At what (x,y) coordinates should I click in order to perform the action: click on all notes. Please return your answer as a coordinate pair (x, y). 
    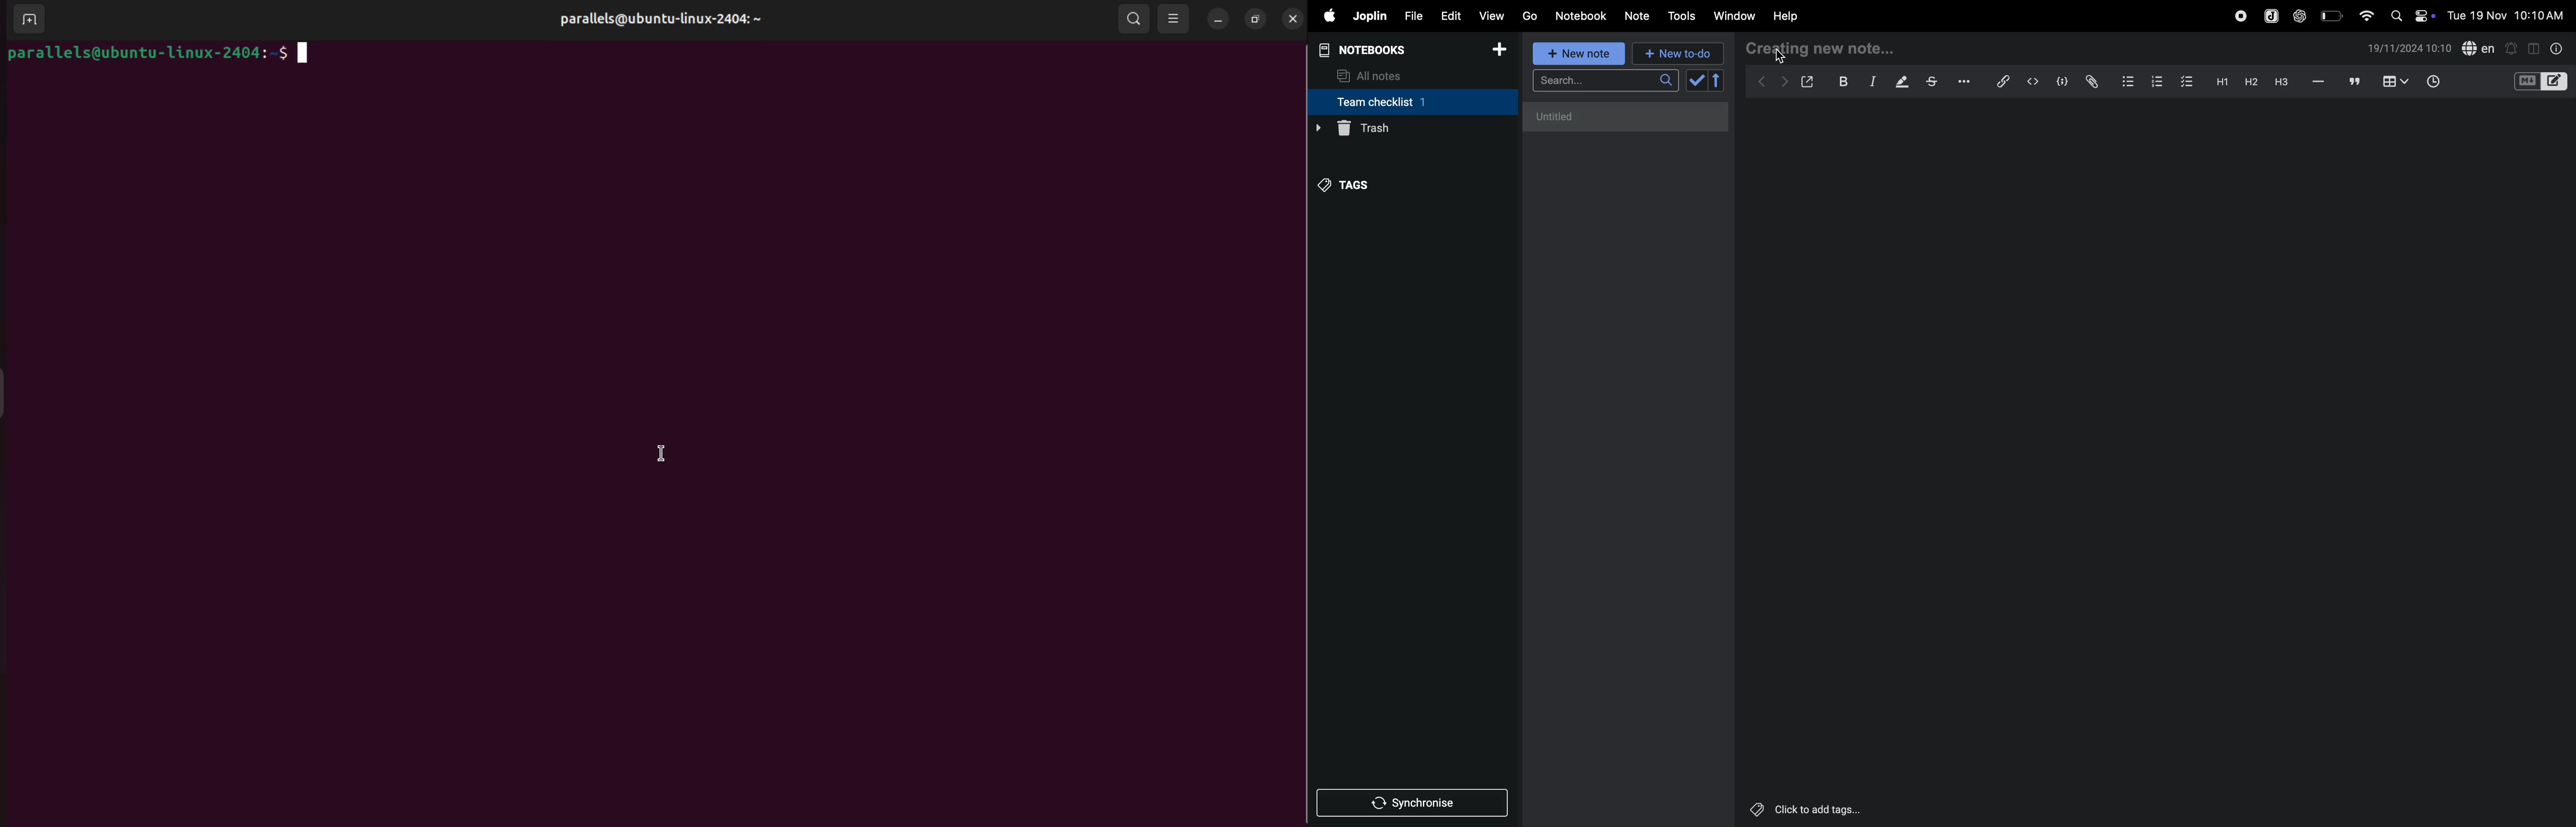
    Looking at the image, I should click on (1378, 74).